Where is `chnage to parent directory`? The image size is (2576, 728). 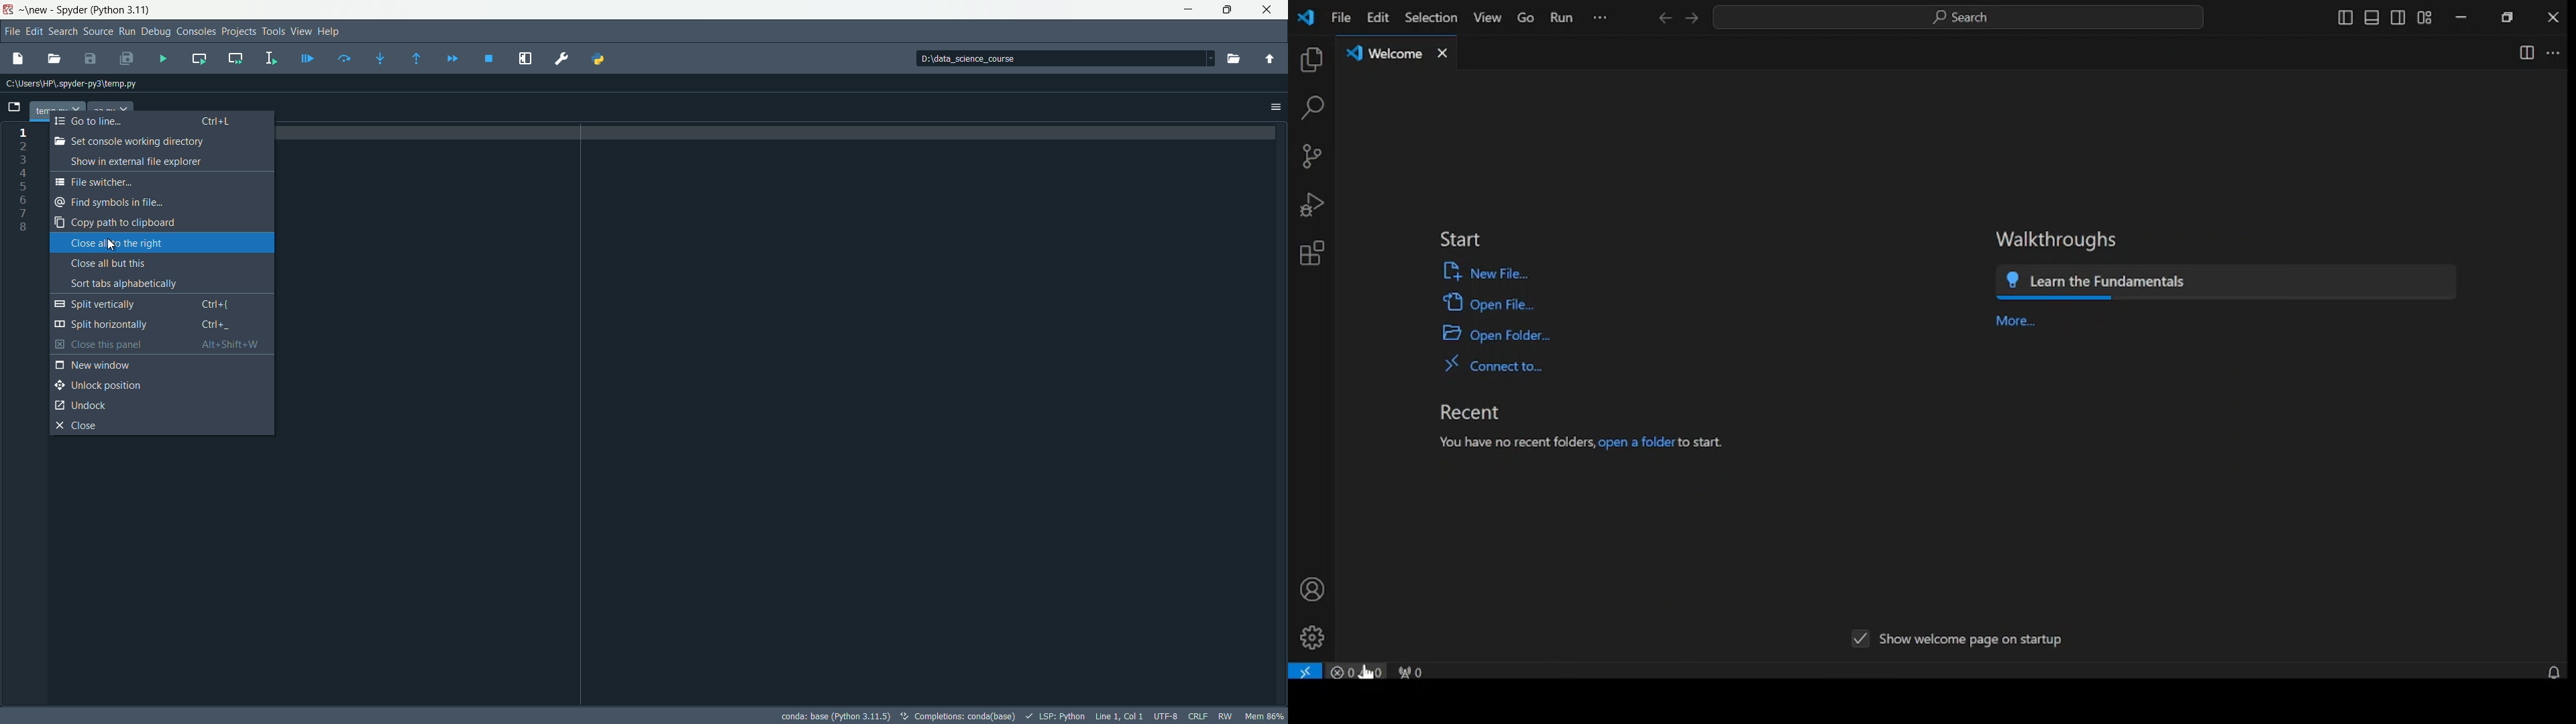
chnage to parent directory is located at coordinates (1269, 58).